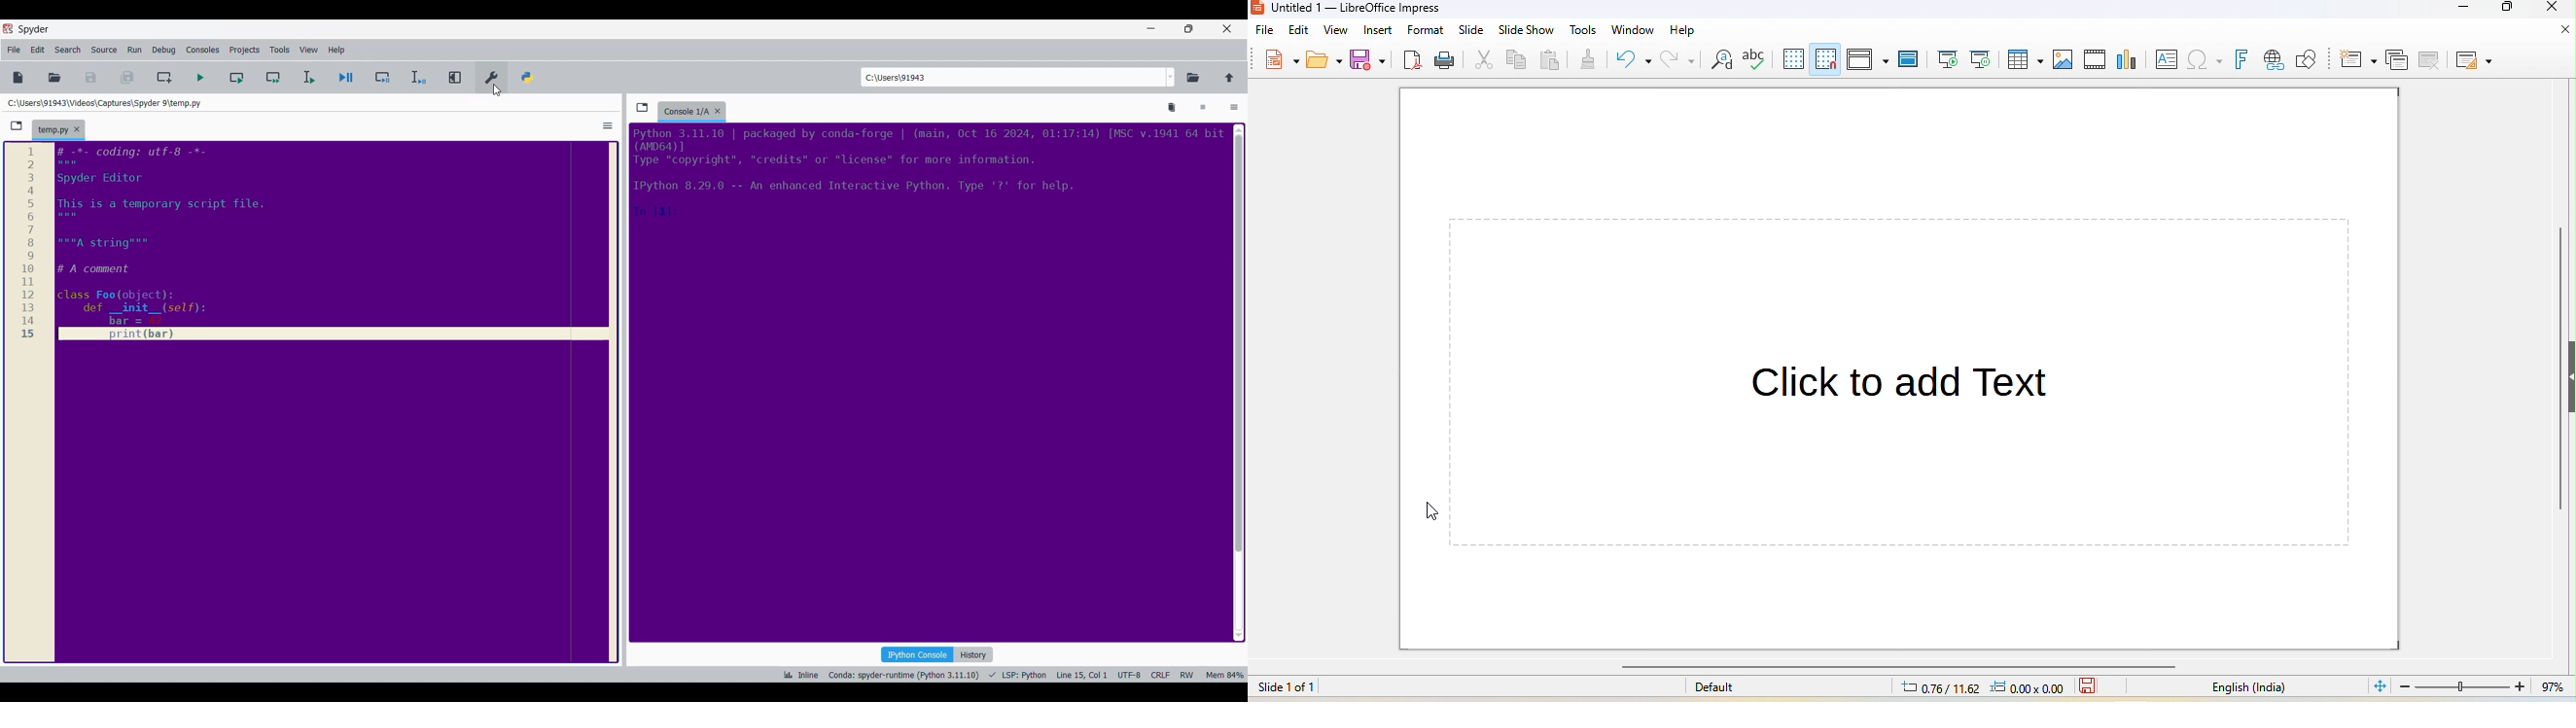 This screenshot has height=728, width=2576. Describe the element at coordinates (1082, 673) in the screenshot. I see `Line 15, Col 1` at that location.